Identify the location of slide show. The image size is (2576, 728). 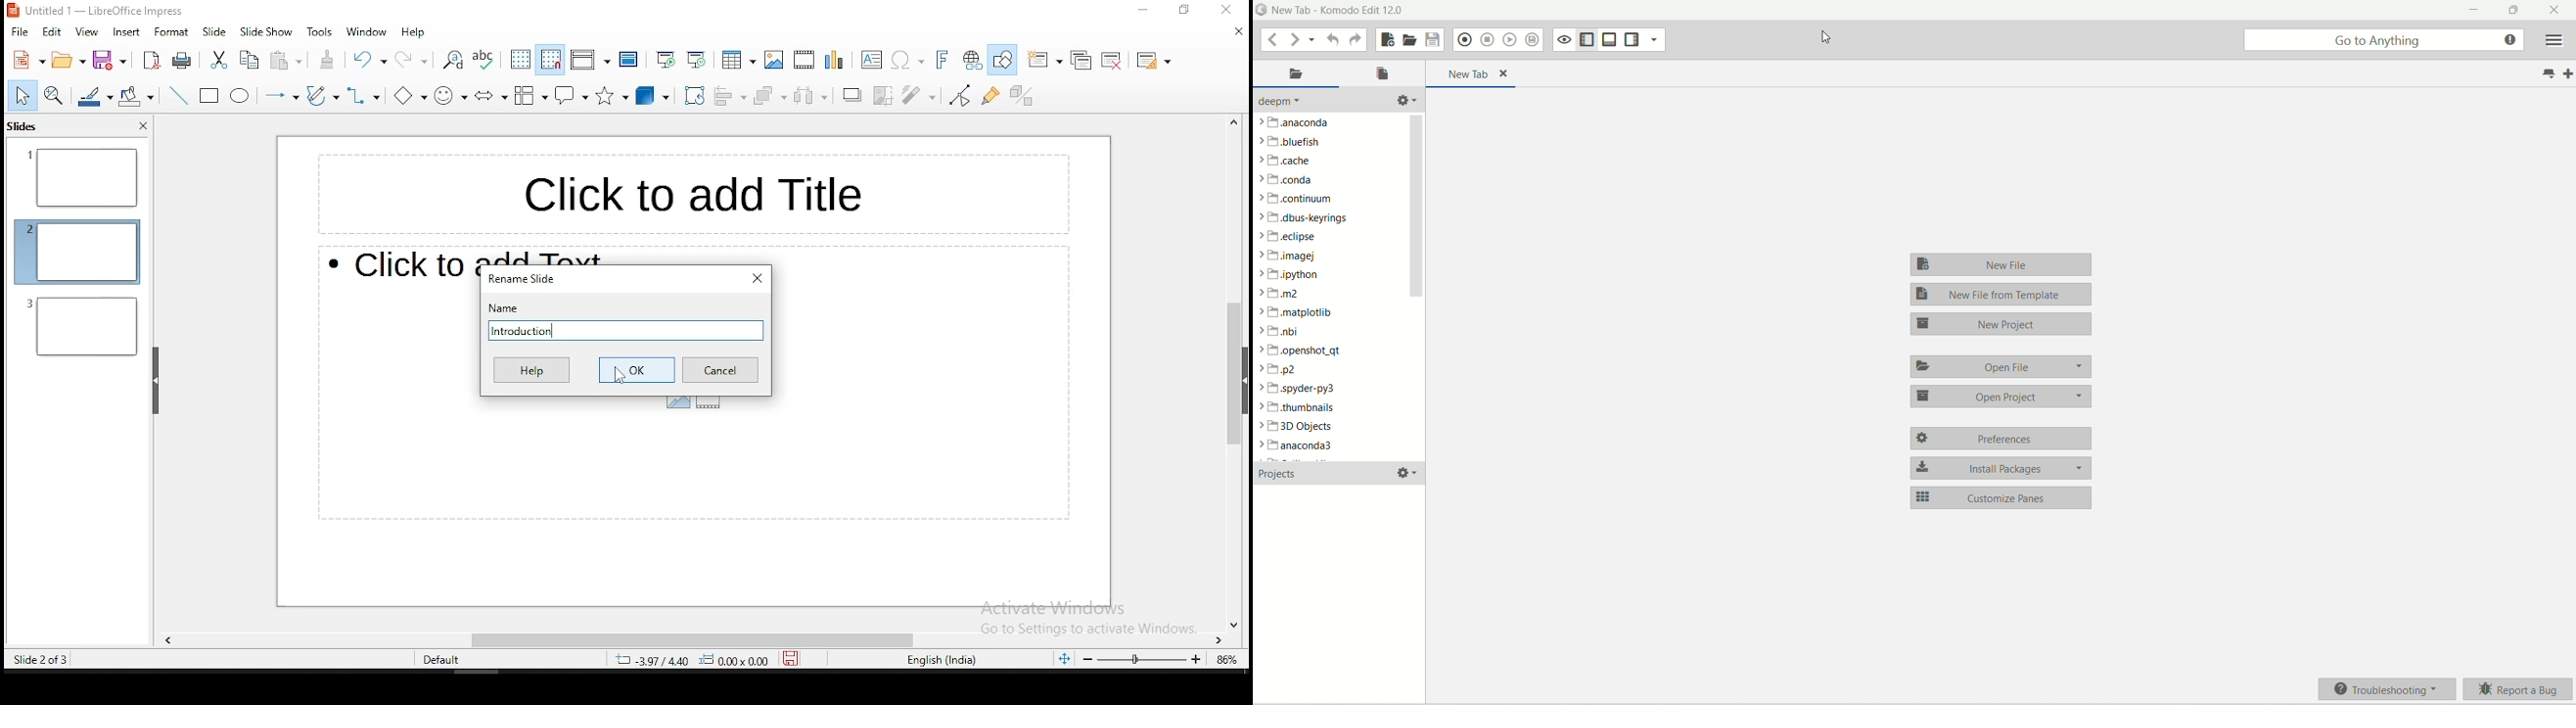
(266, 33).